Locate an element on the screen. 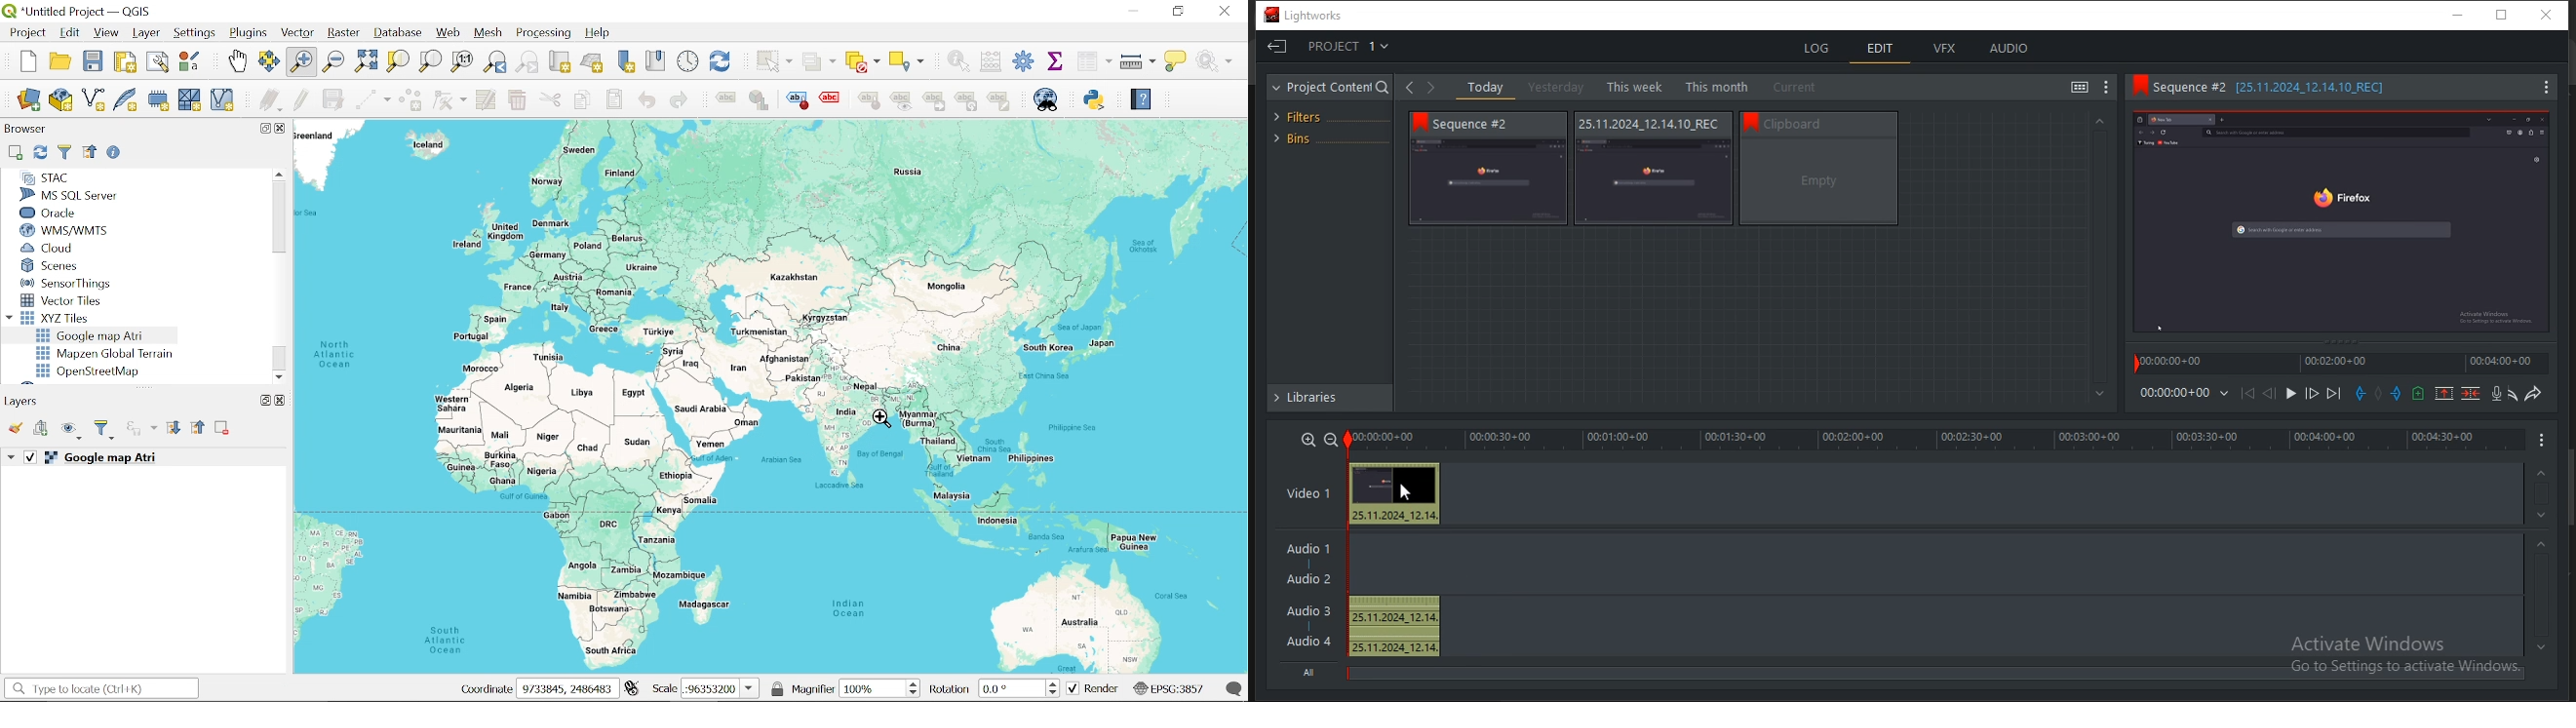 This screenshot has height=728, width=2576. timeline navigation up arrow is located at coordinates (2538, 514).